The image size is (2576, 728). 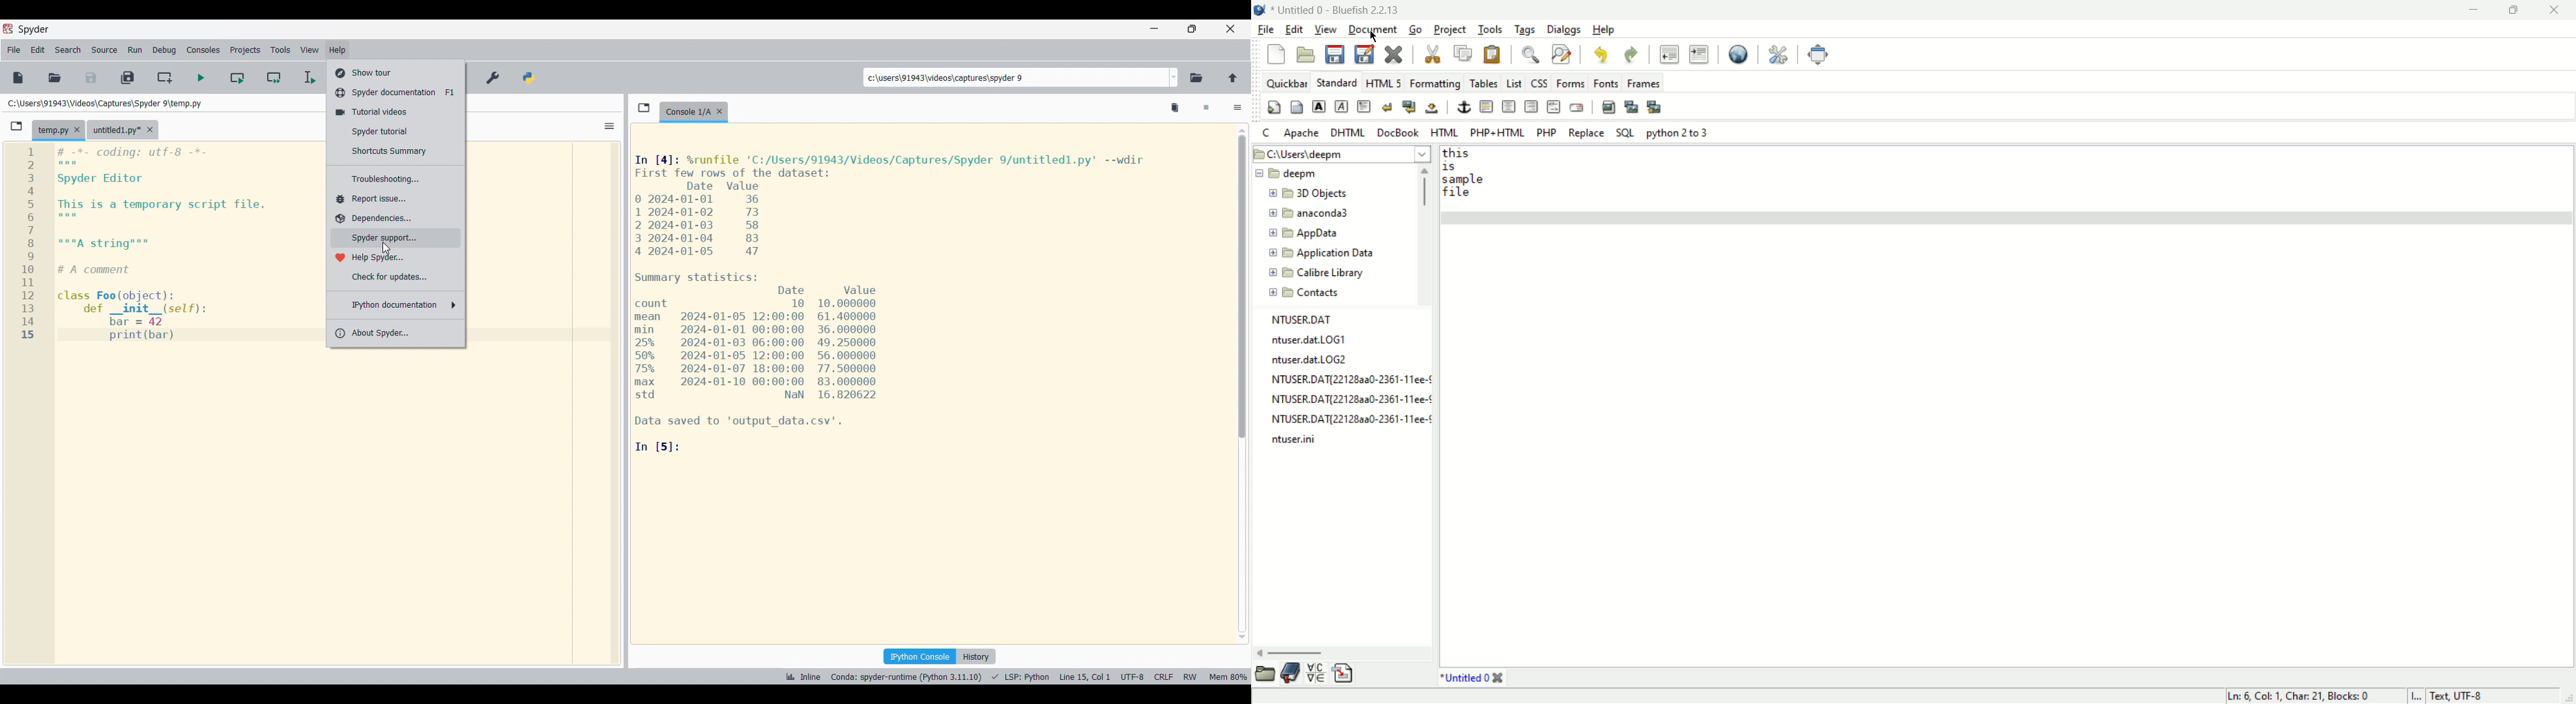 What do you see at coordinates (135, 50) in the screenshot?
I see `Run menu` at bounding box center [135, 50].